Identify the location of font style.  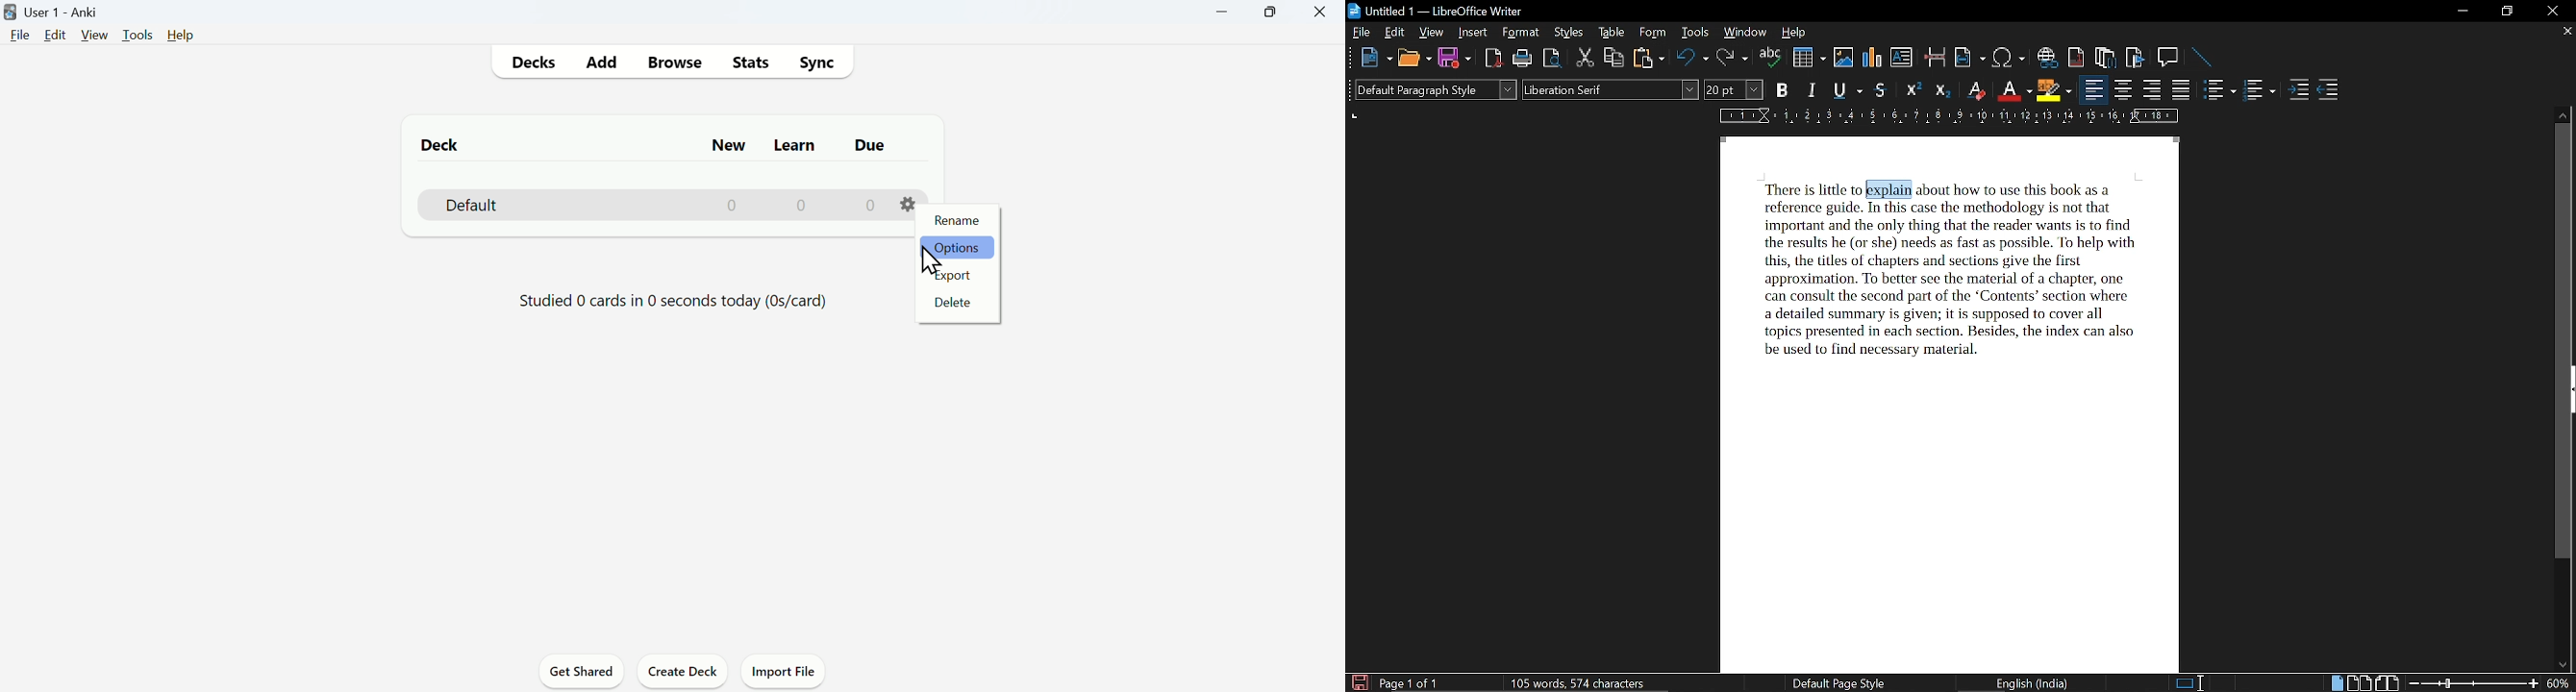
(1609, 90).